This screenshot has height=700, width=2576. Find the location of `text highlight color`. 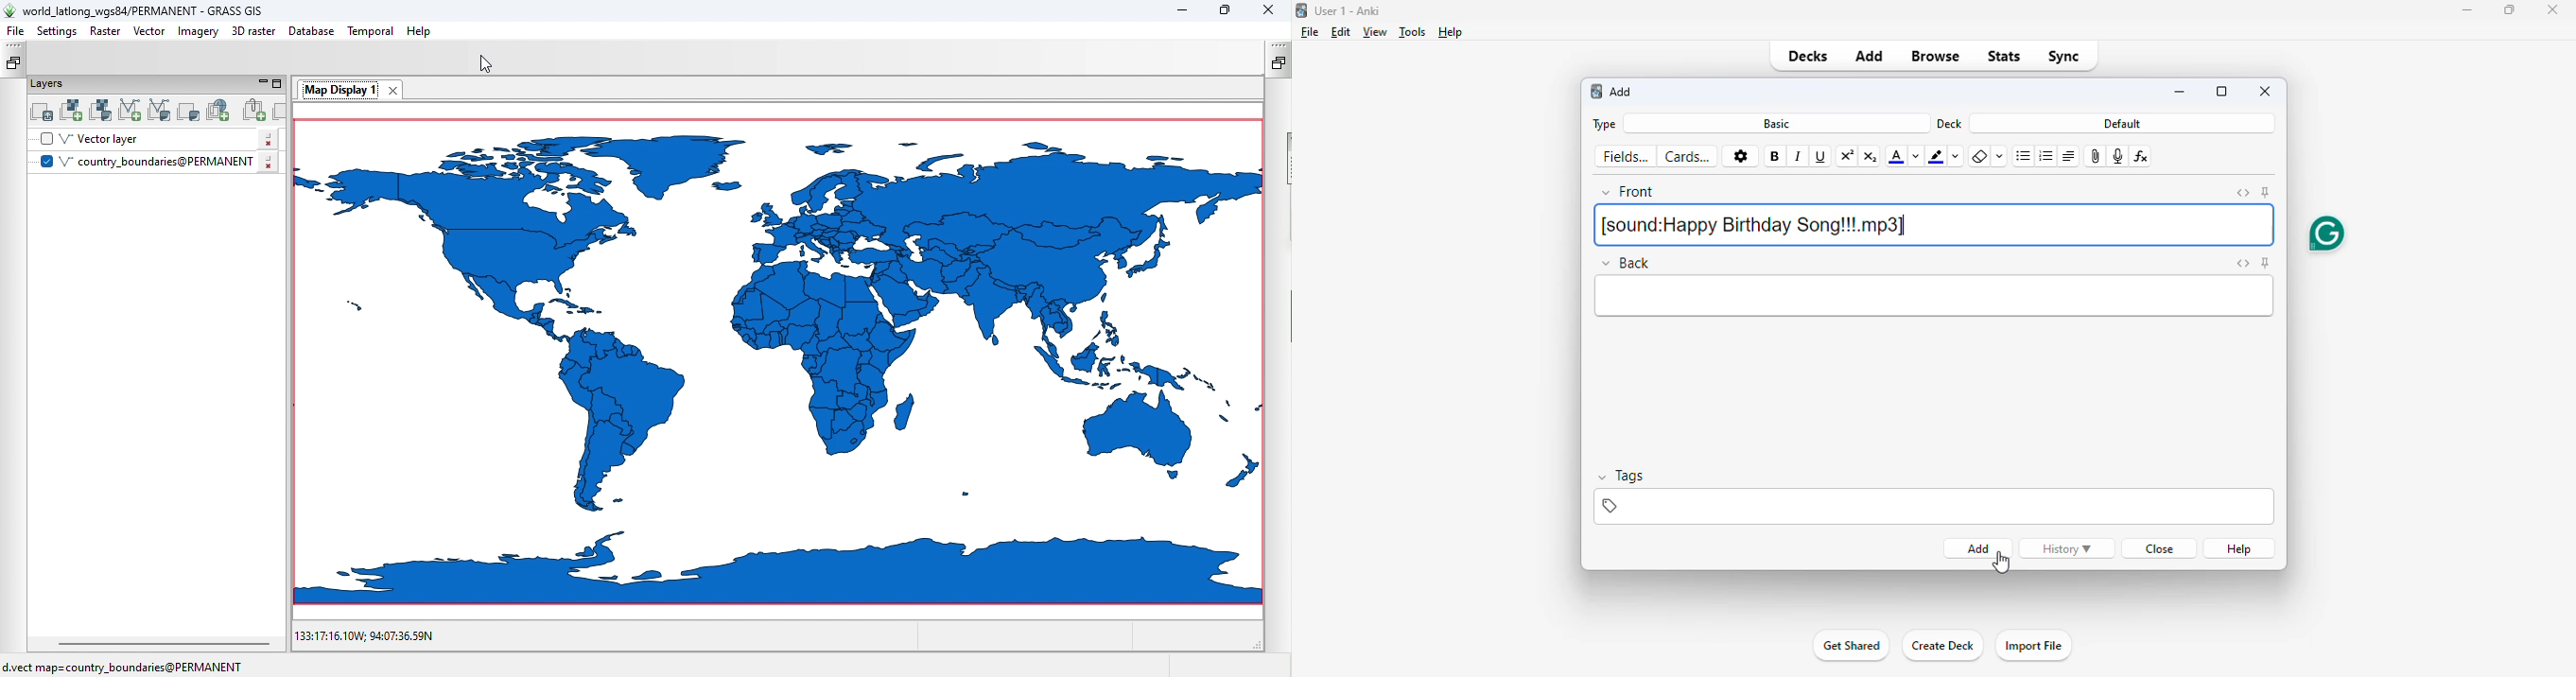

text highlight color is located at coordinates (1936, 156).